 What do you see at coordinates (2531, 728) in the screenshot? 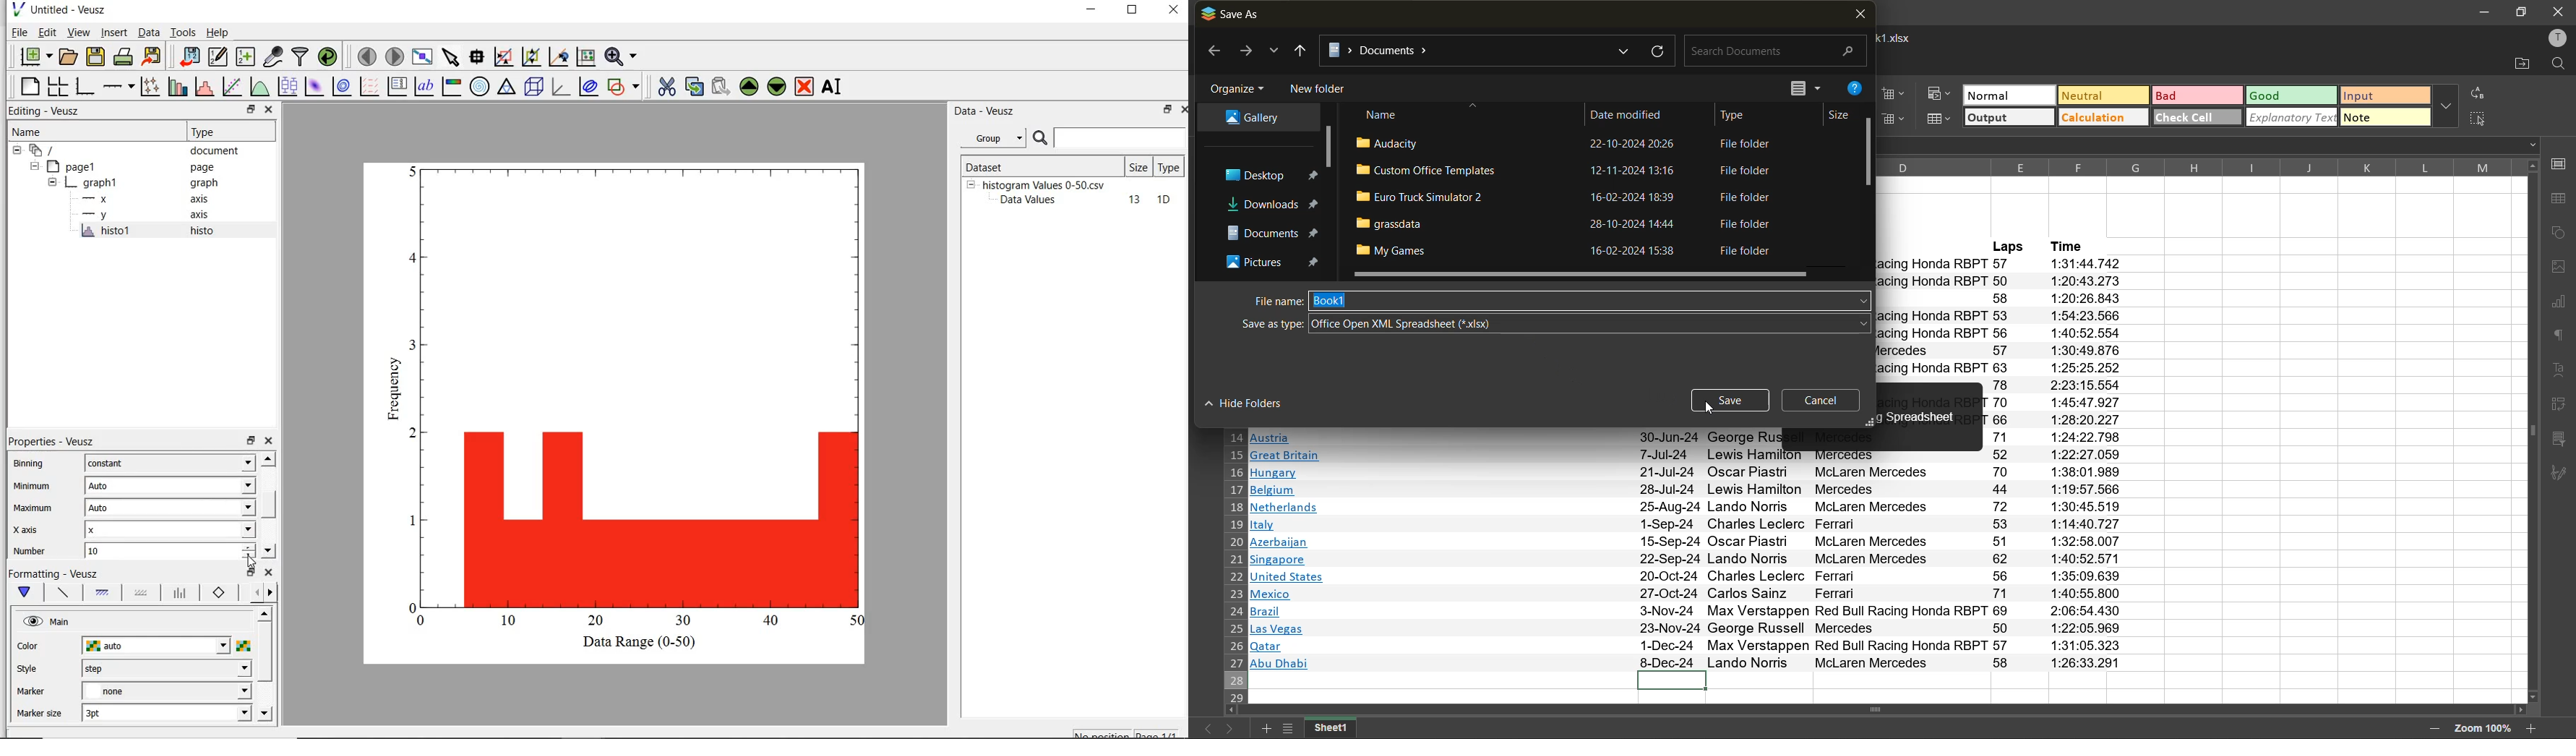
I see `zoom in` at bounding box center [2531, 728].